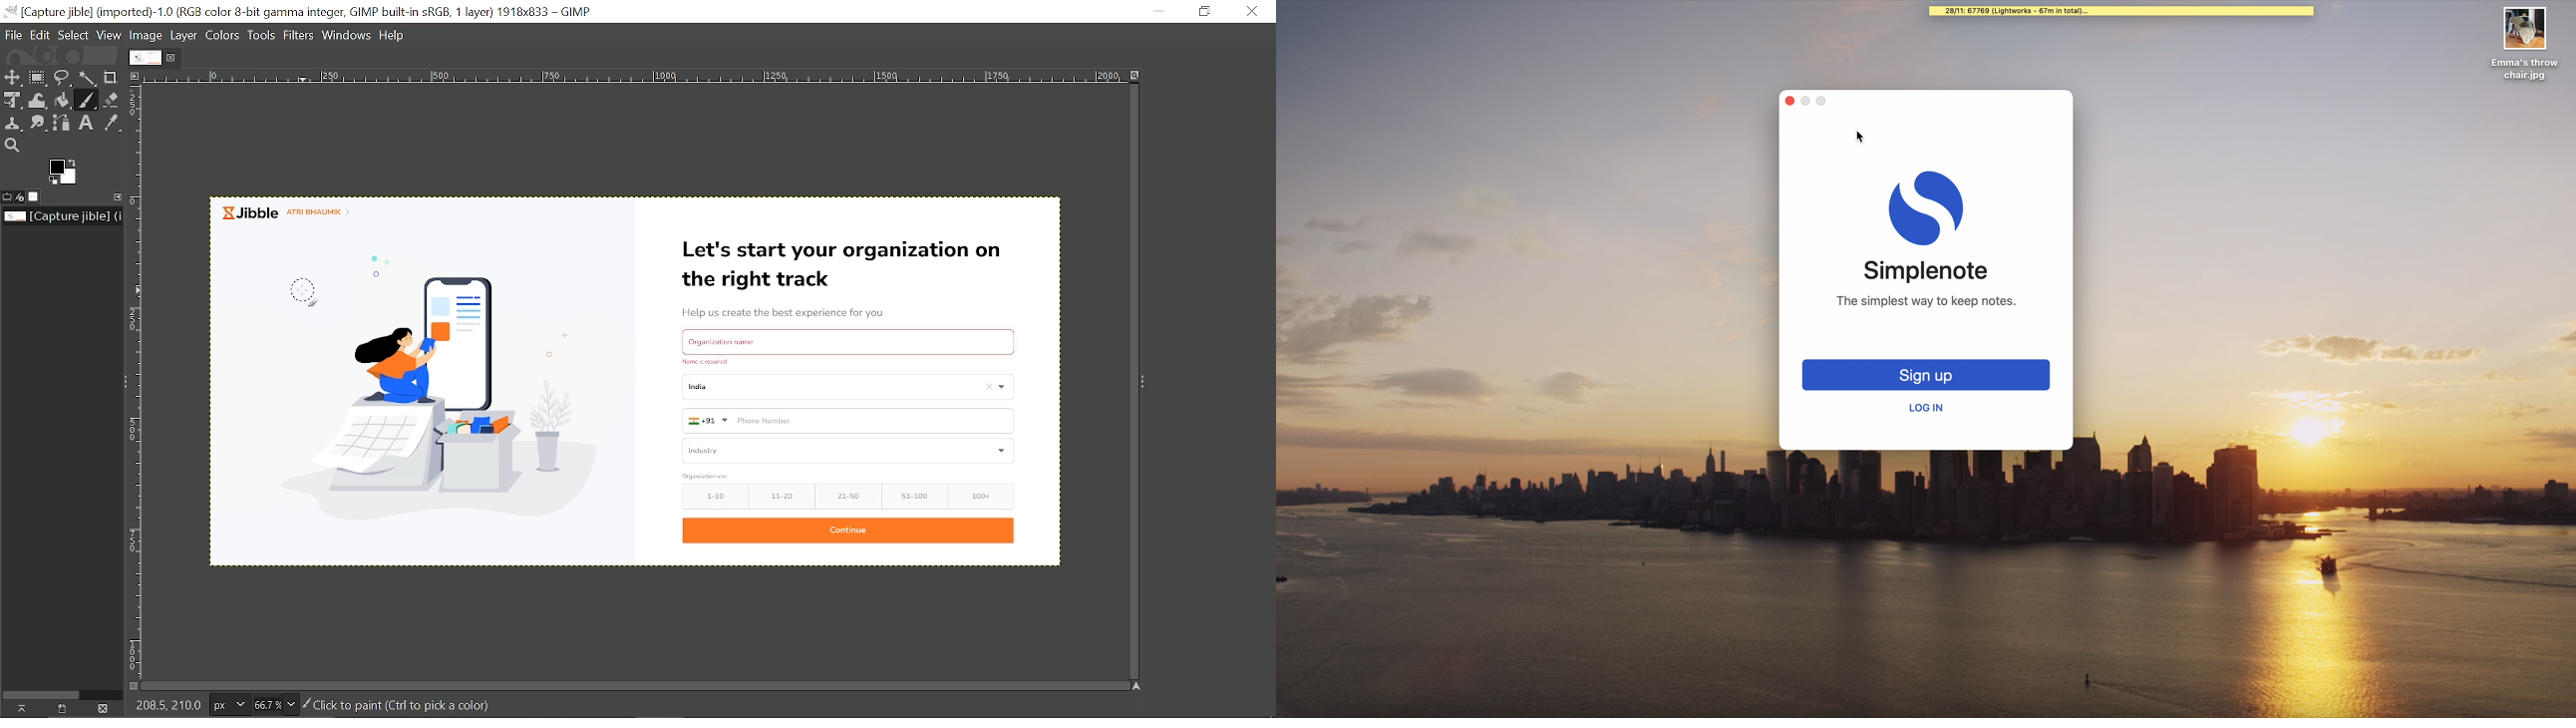 The image size is (2576, 728). What do you see at coordinates (146, 58) in the screenshot?
I see `Current image tab` at bounding box center [146, 58].